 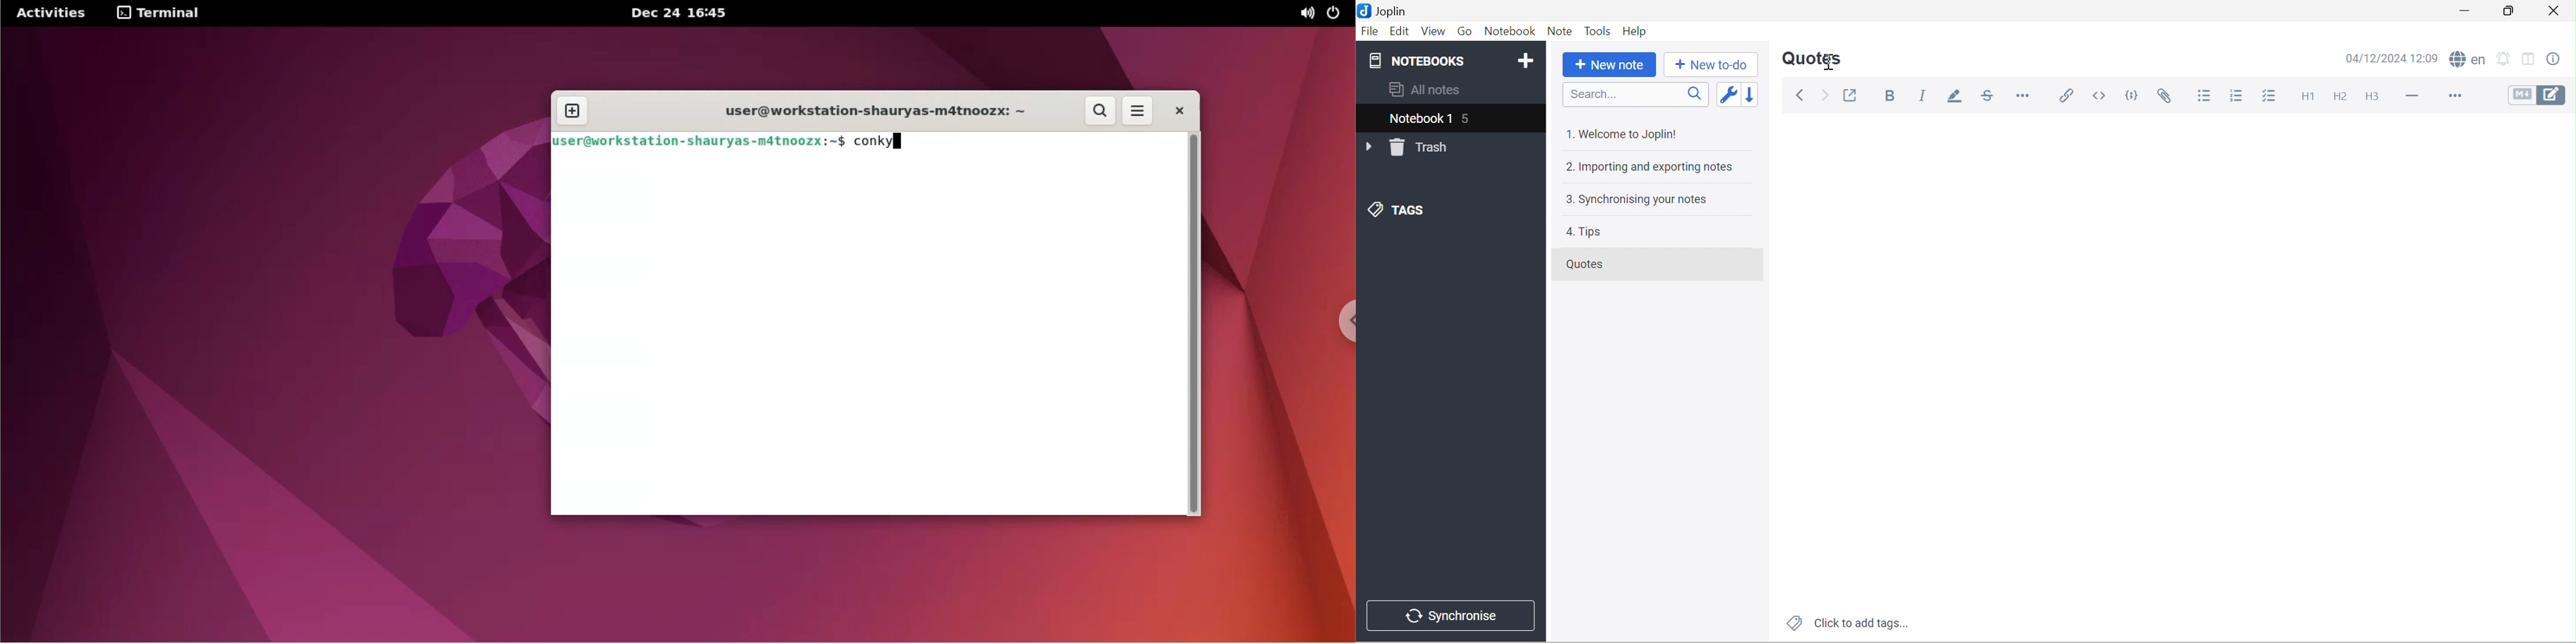 What do you see at coordinates (1644, 200) in the screenshot?
I see `3. Synchronising your notes` at bounding box center [1644, 200].